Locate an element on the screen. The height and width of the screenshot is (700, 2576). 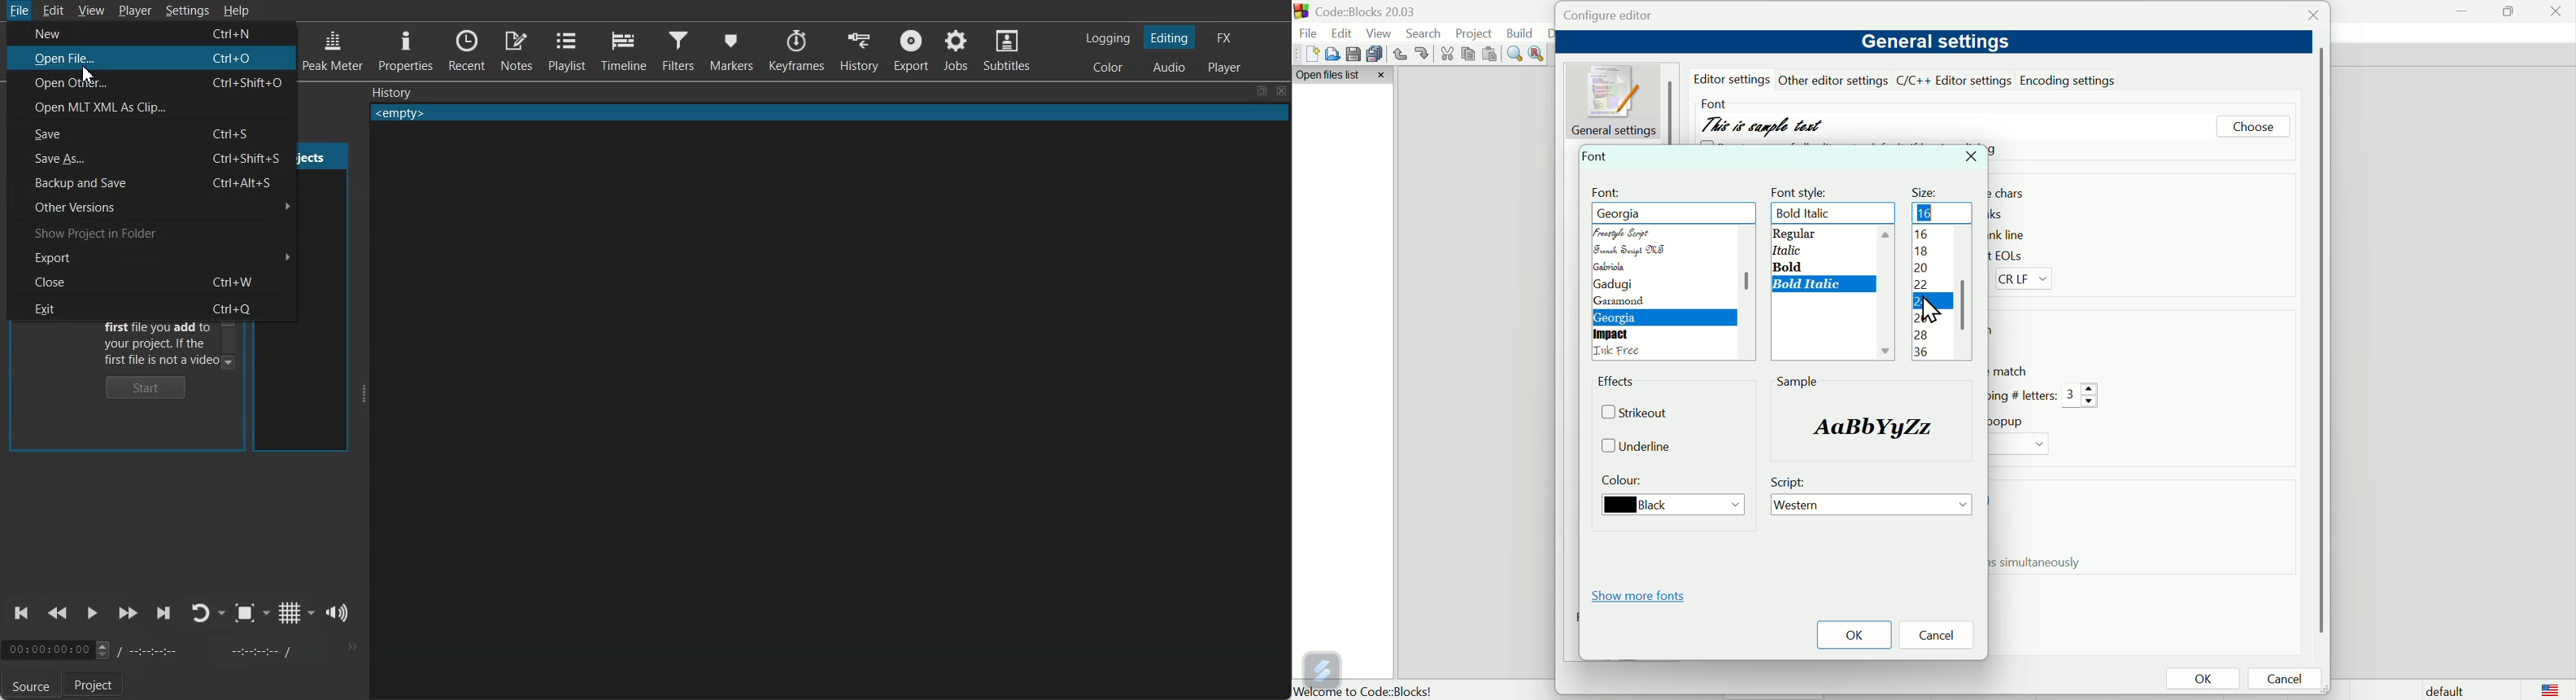
Start is located at coordinates (146, 387).